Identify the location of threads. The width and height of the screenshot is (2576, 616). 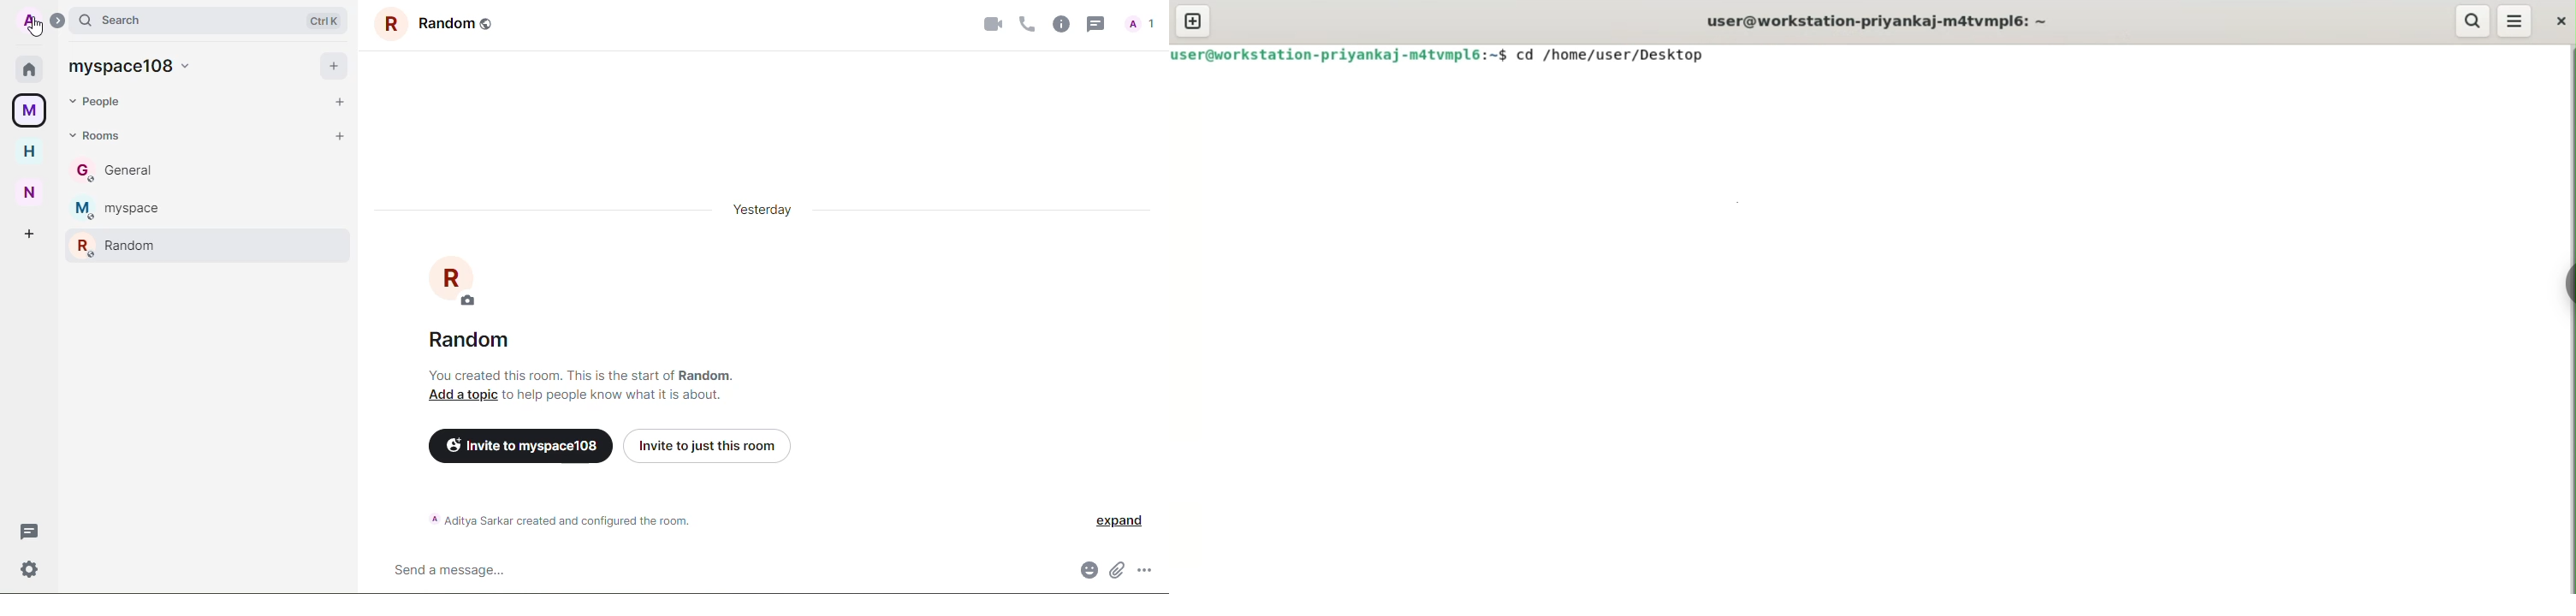
(1094, 23).